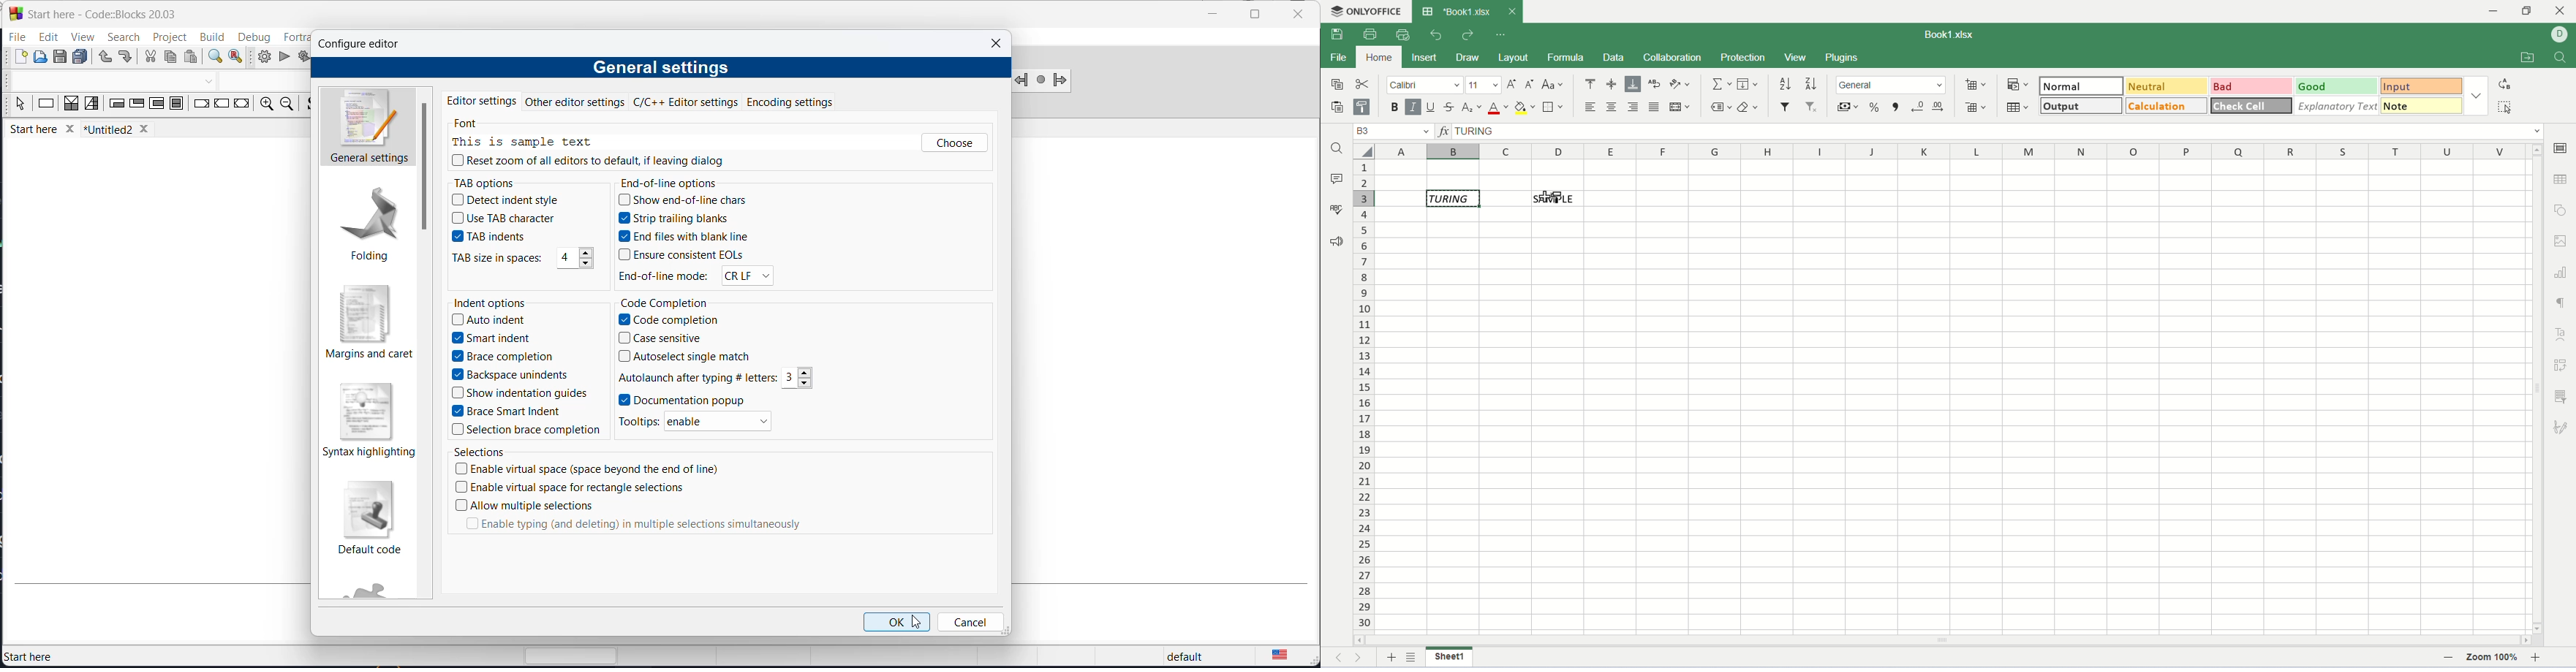 The image size is (2576, 672). Describe the element at coordinates (48, 37) in the screenshot. I see `edit` at that location.